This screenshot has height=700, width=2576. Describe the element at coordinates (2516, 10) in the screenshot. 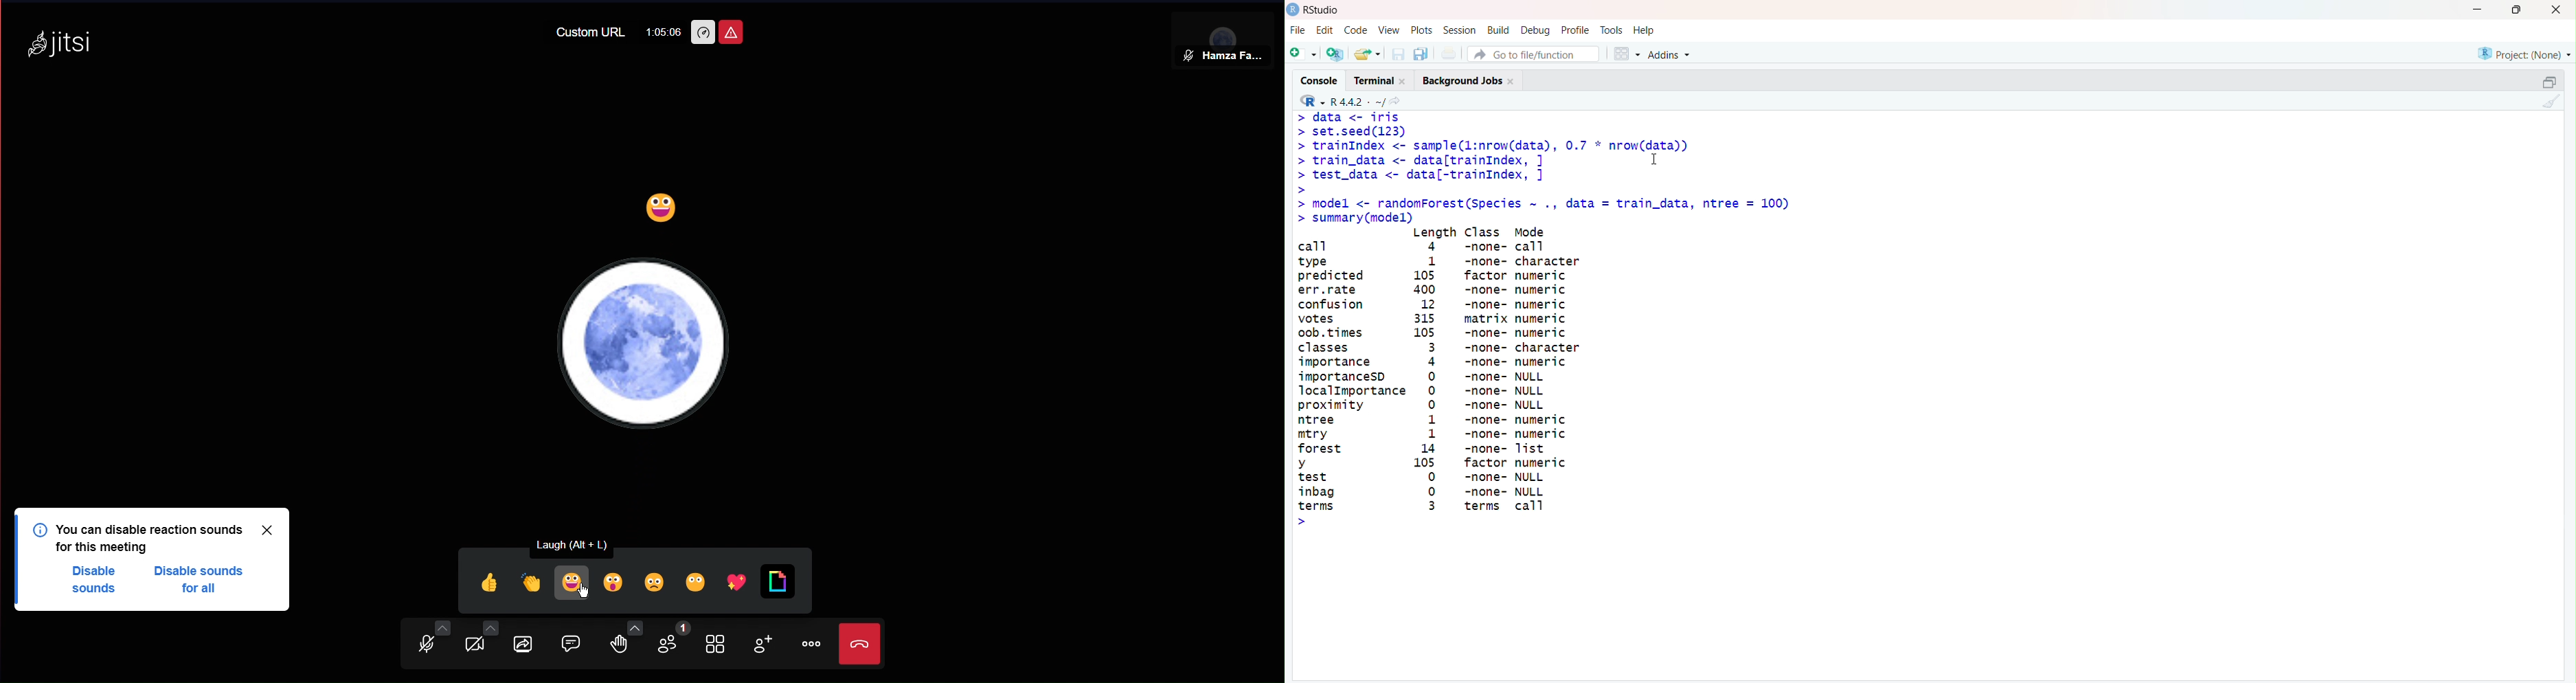

I see `Maximize` at that location.